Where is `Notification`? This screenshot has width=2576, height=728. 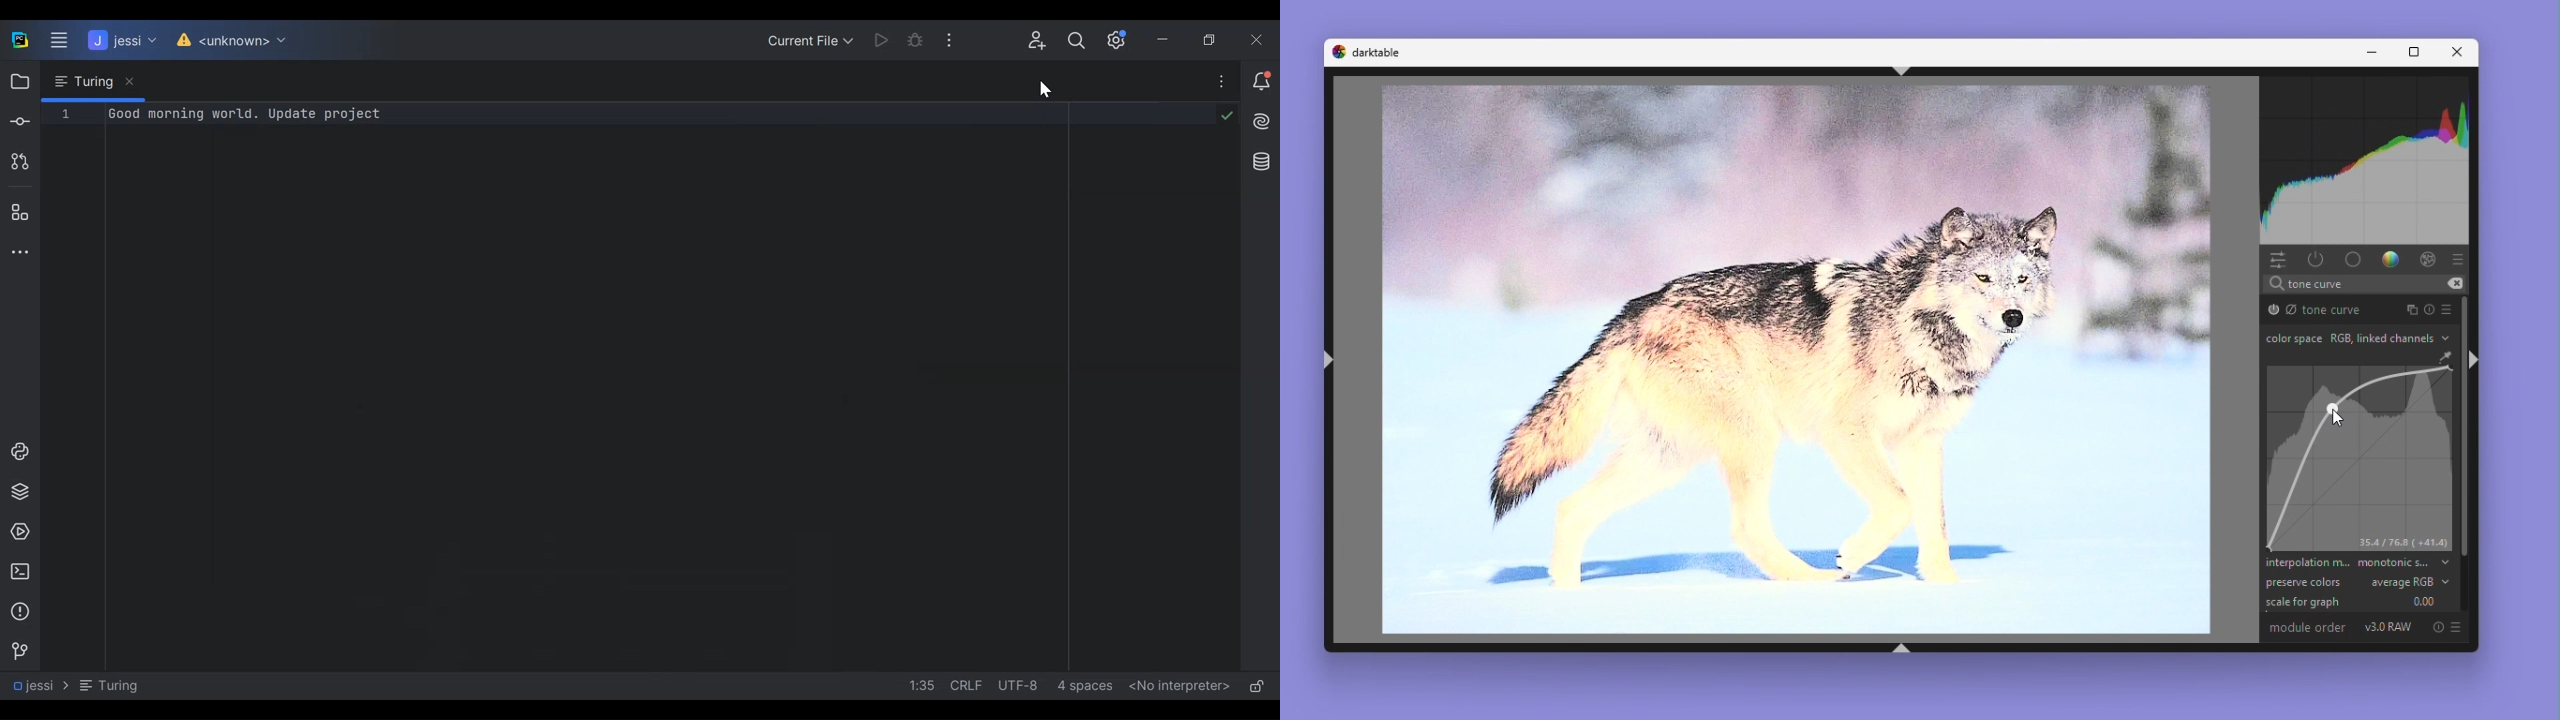
Notification is located at coordinates (1263, 80).